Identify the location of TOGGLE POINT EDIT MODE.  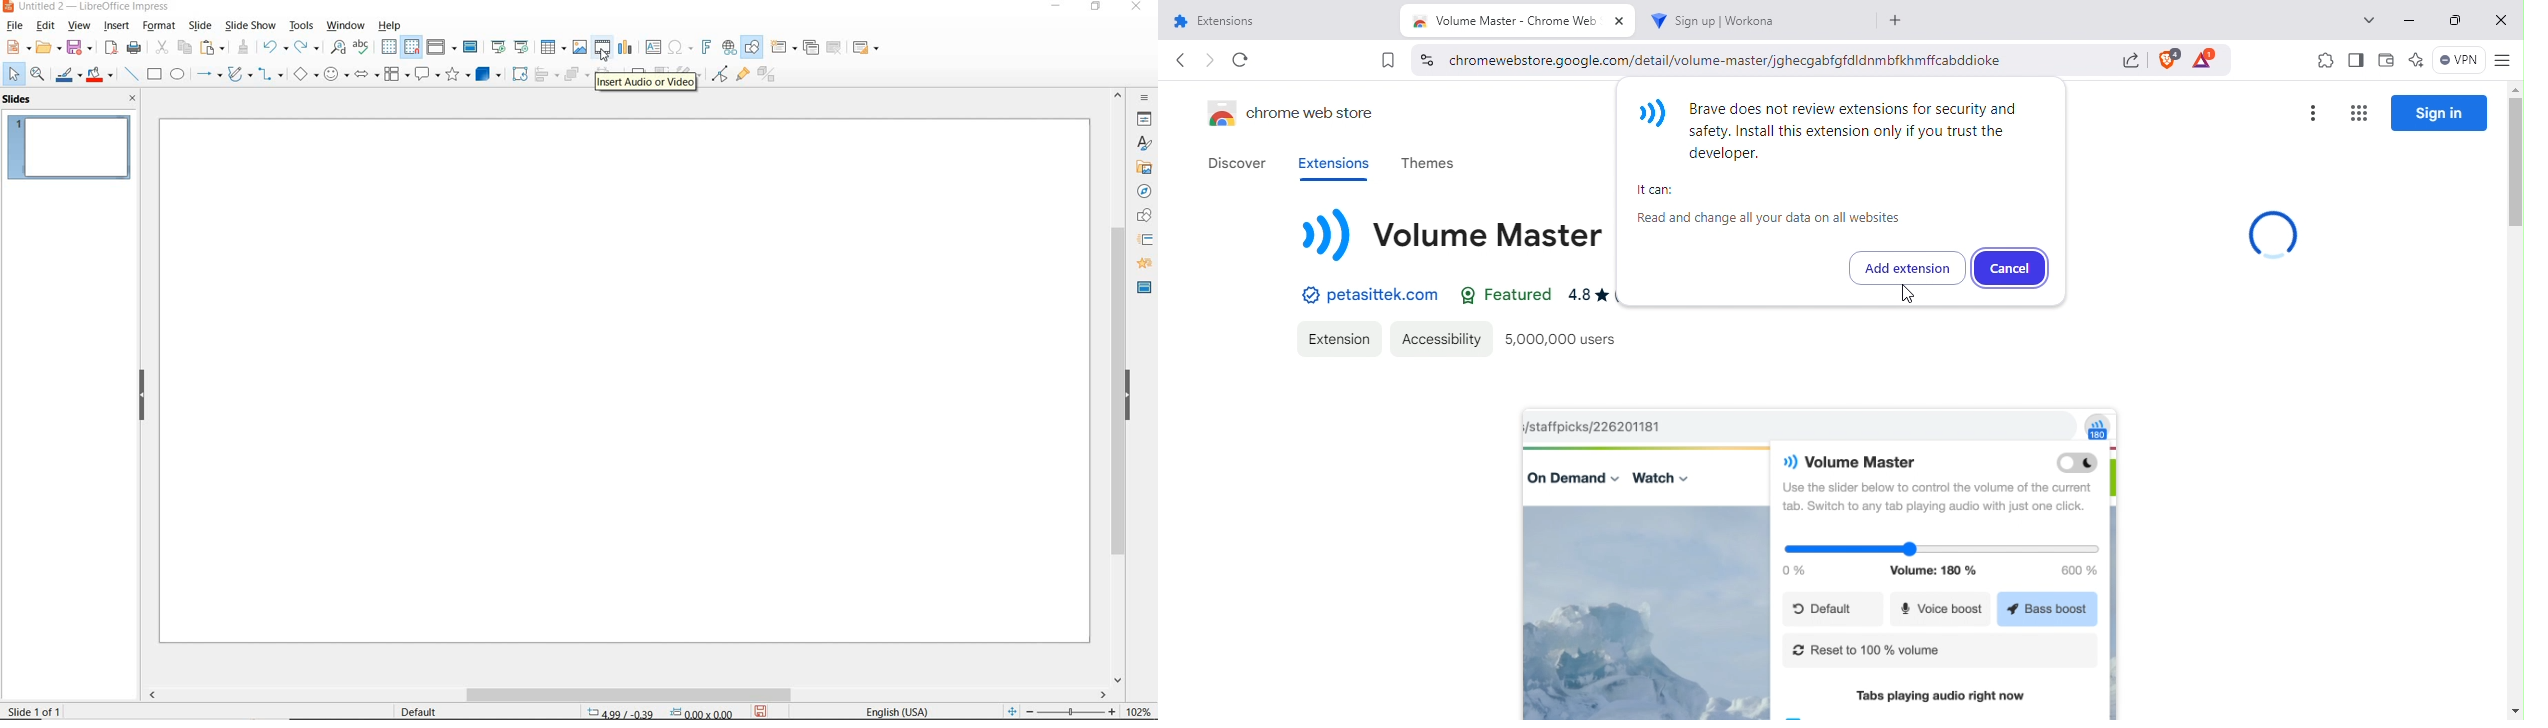
(721, 74).